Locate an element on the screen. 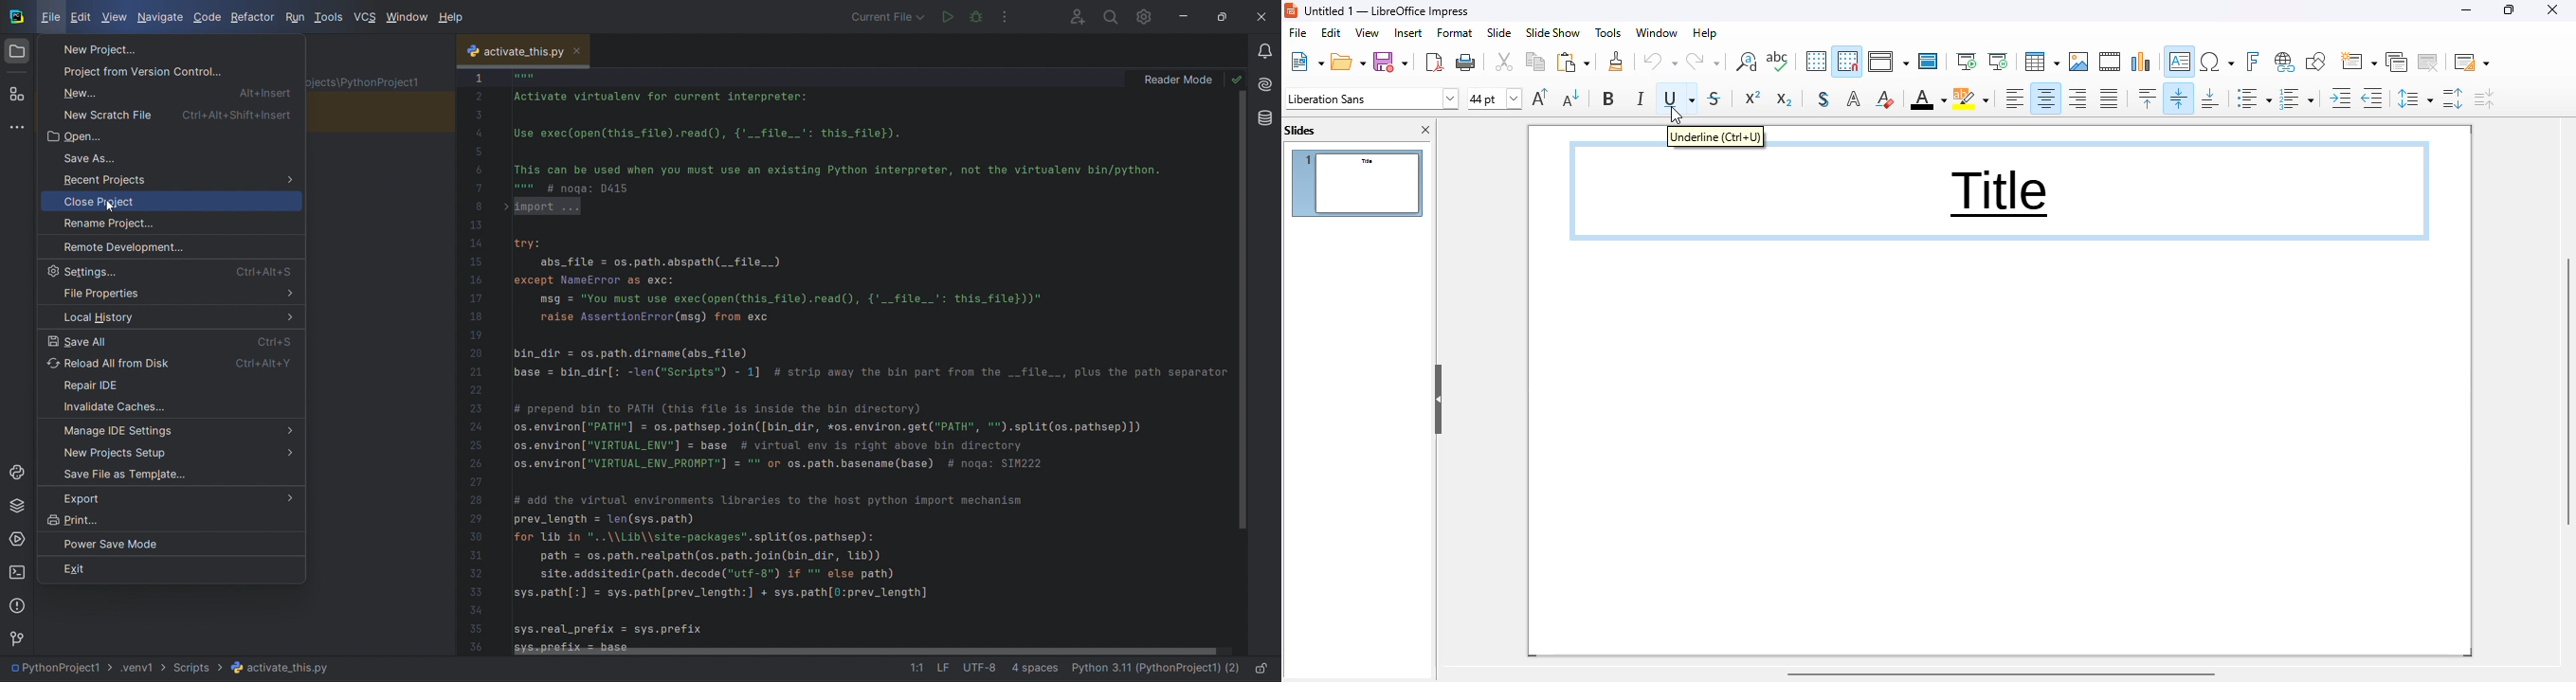 Image resolution: width=2576 pixels, height=700 pixels. insert audio or video is located at coordinates (2112, 62).